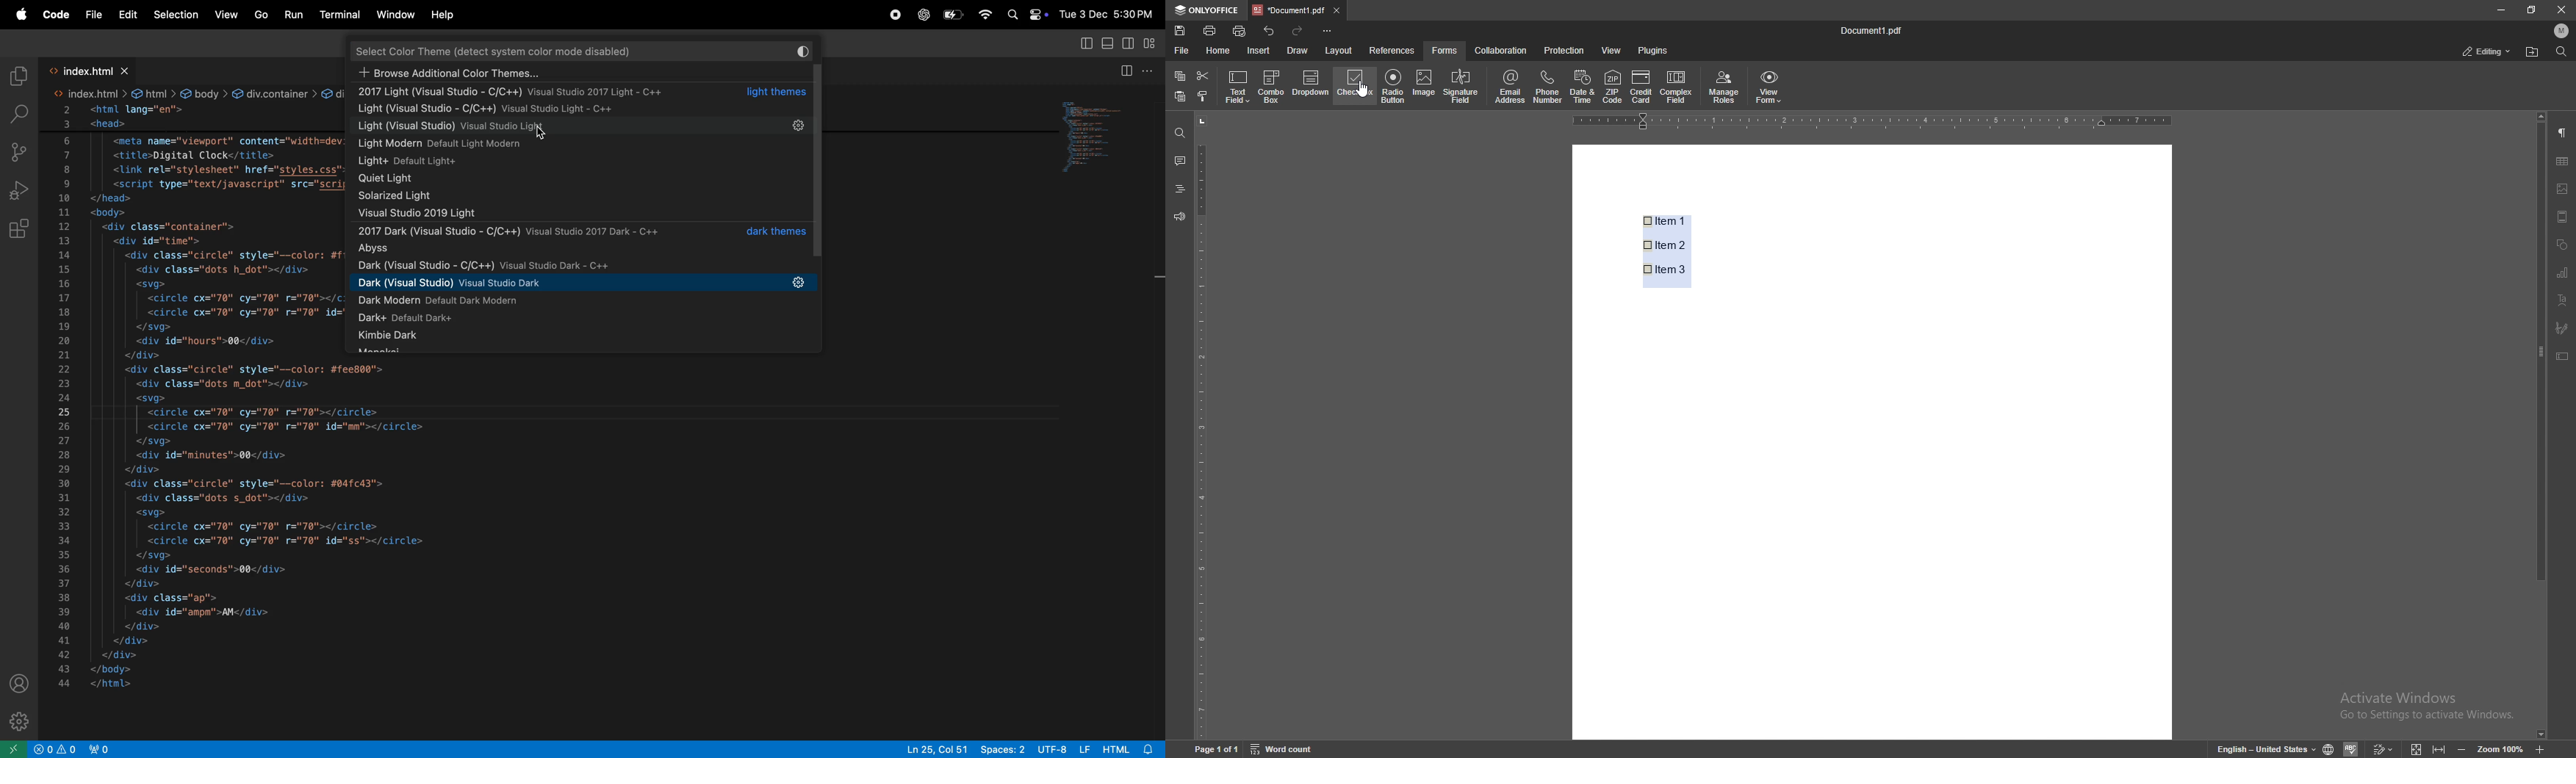 Image resolution: width=2576 pixels, height=784 pixels. Describe the element at coordinates (586, 232) in the screenshot. I see `2017 dark` at that location.